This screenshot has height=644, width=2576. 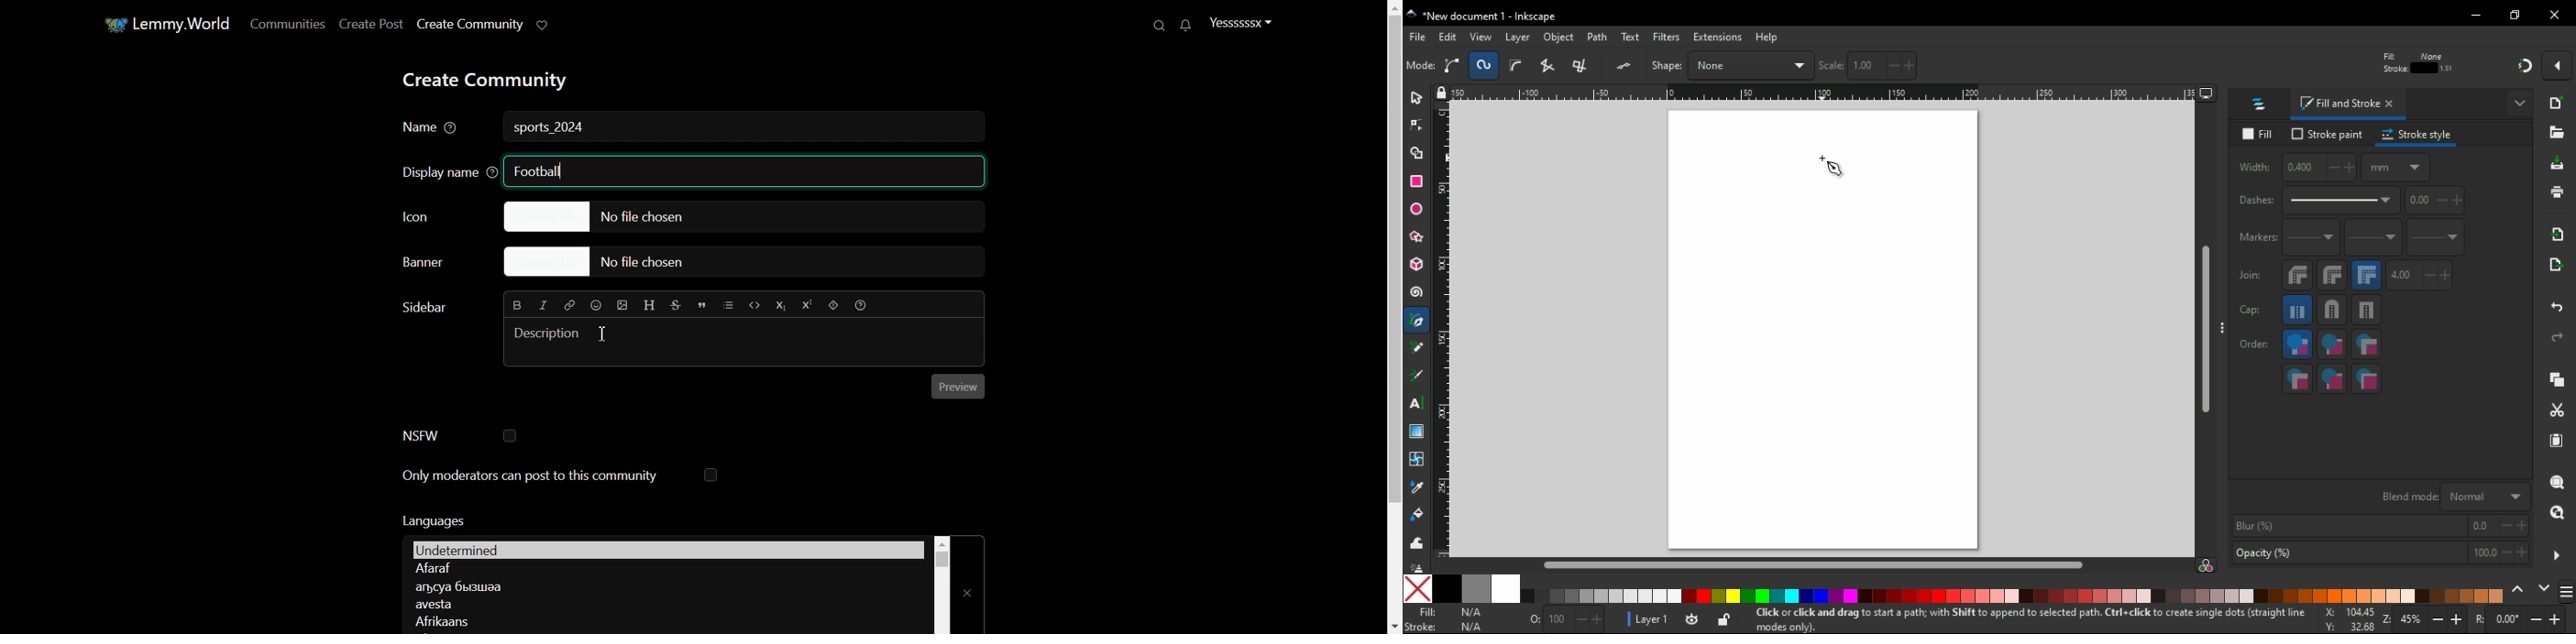 What do you see at coordinates (2260, 104) in the screenshot?
I see `layers and objects` at bounding box center [2260, 104].